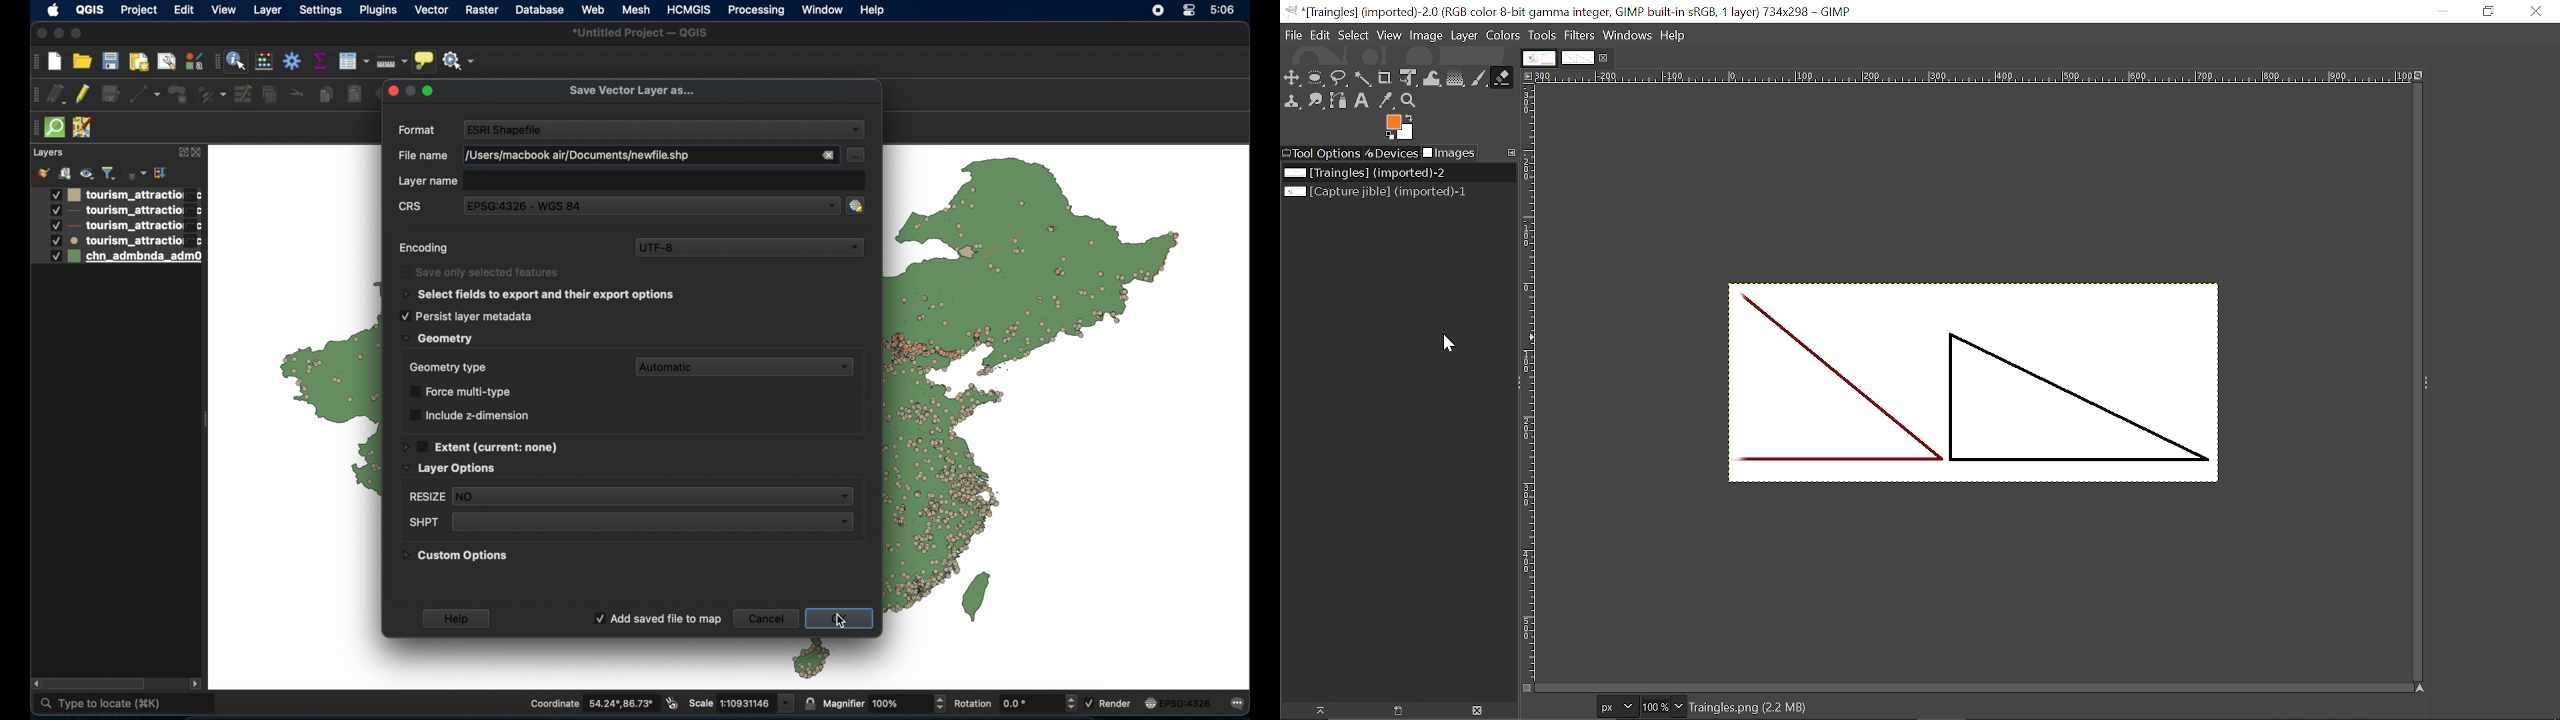 Image resolution: width=2576 pixels, height=728 pixels. What do you see at coordinates (33, 95) in the screenshot?
I see `drag handle` at bounding box center [33, 95].